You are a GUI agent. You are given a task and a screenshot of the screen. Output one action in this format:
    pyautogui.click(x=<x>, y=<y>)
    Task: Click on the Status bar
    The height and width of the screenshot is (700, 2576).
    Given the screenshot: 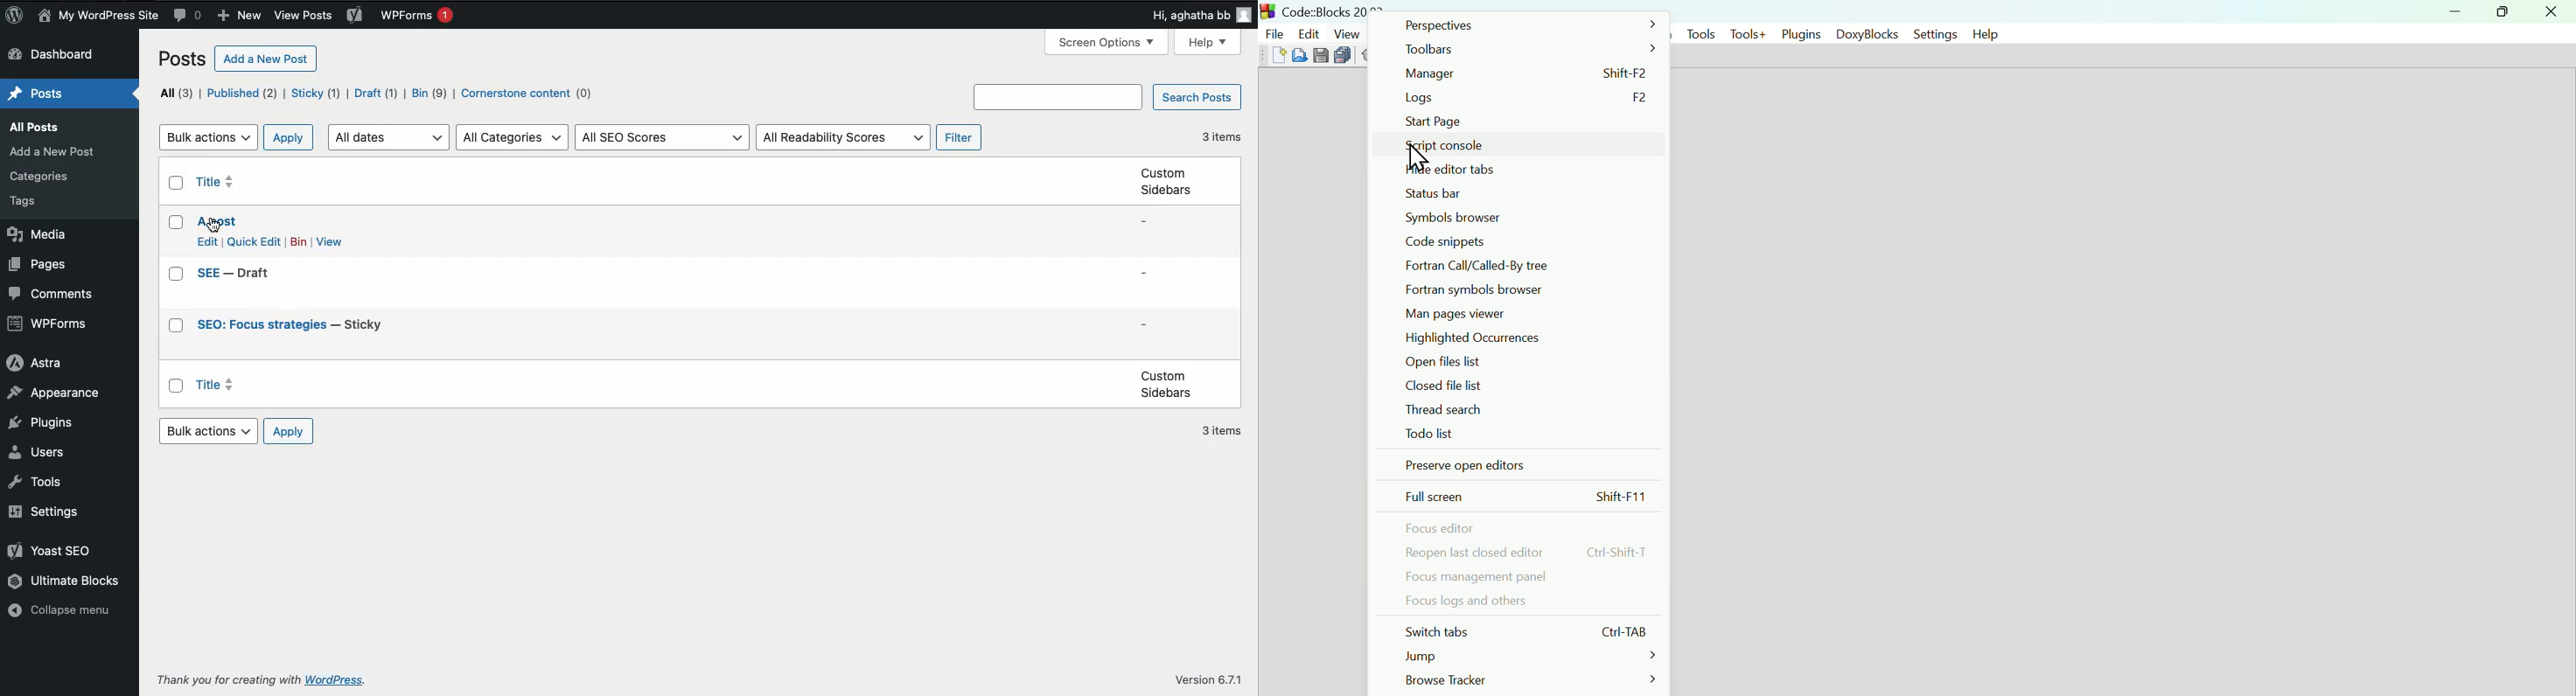 What is the action you would take?
    pyautogui.click(x=1521, y=193)
    